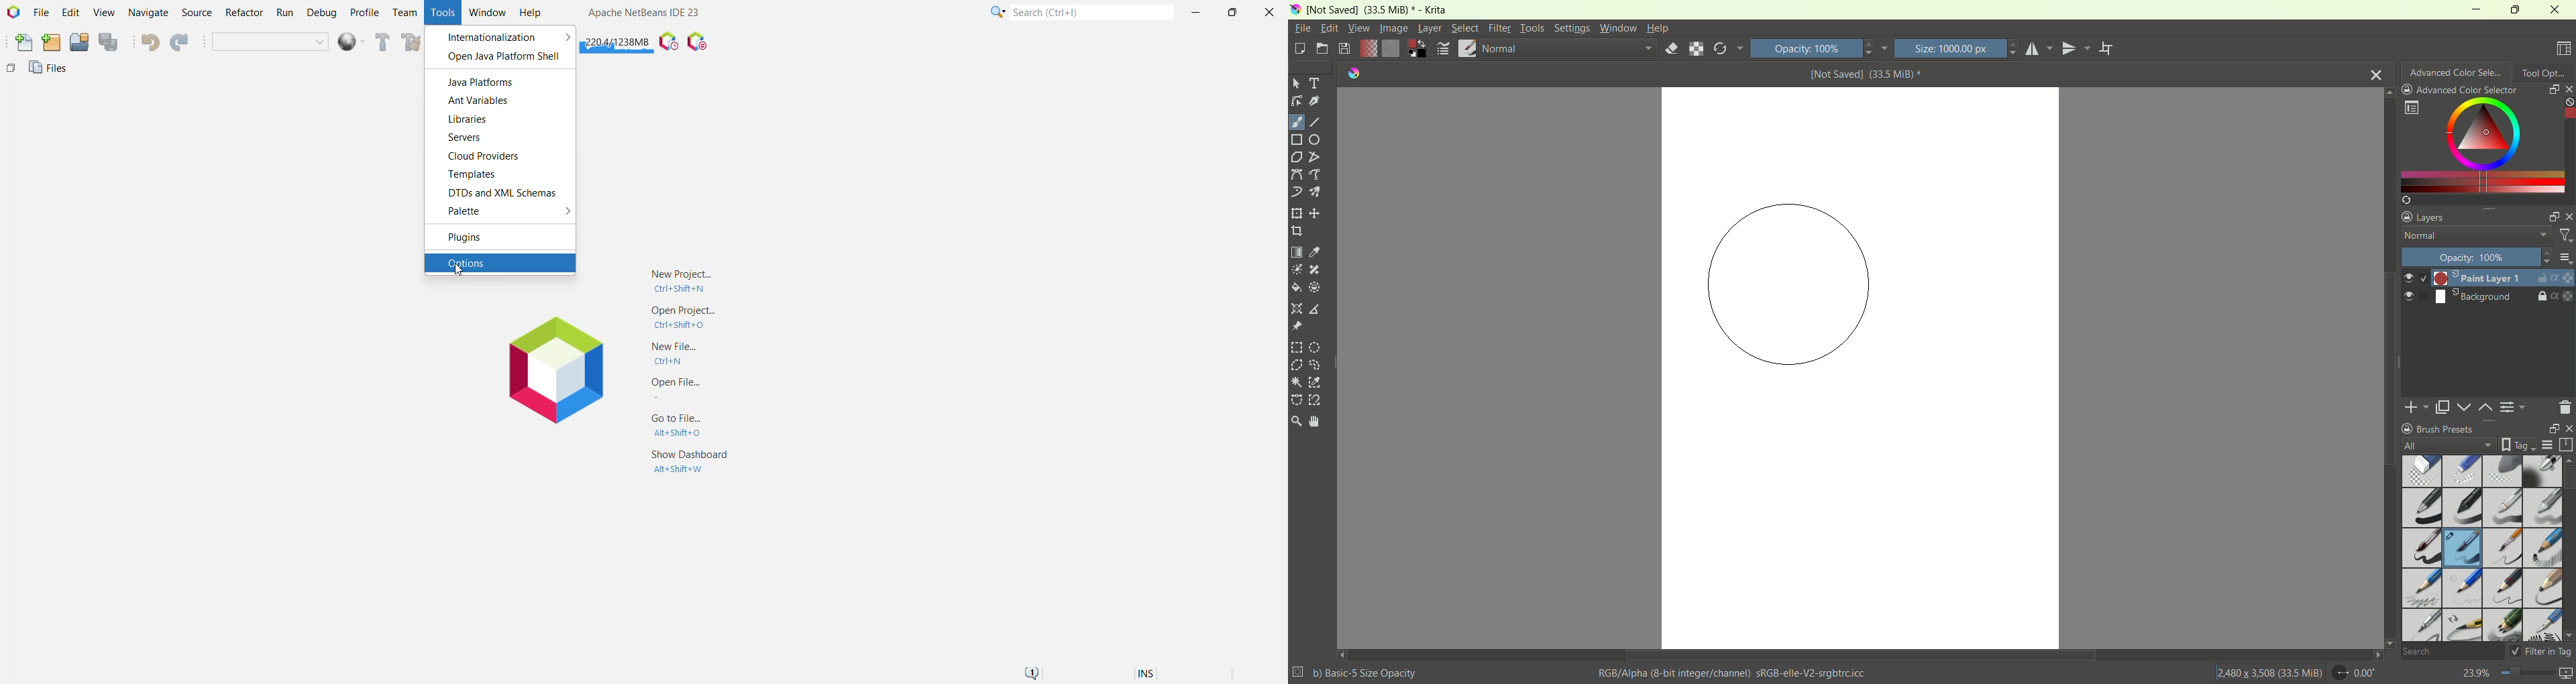  I want to click on delete, so click(2565, 407).